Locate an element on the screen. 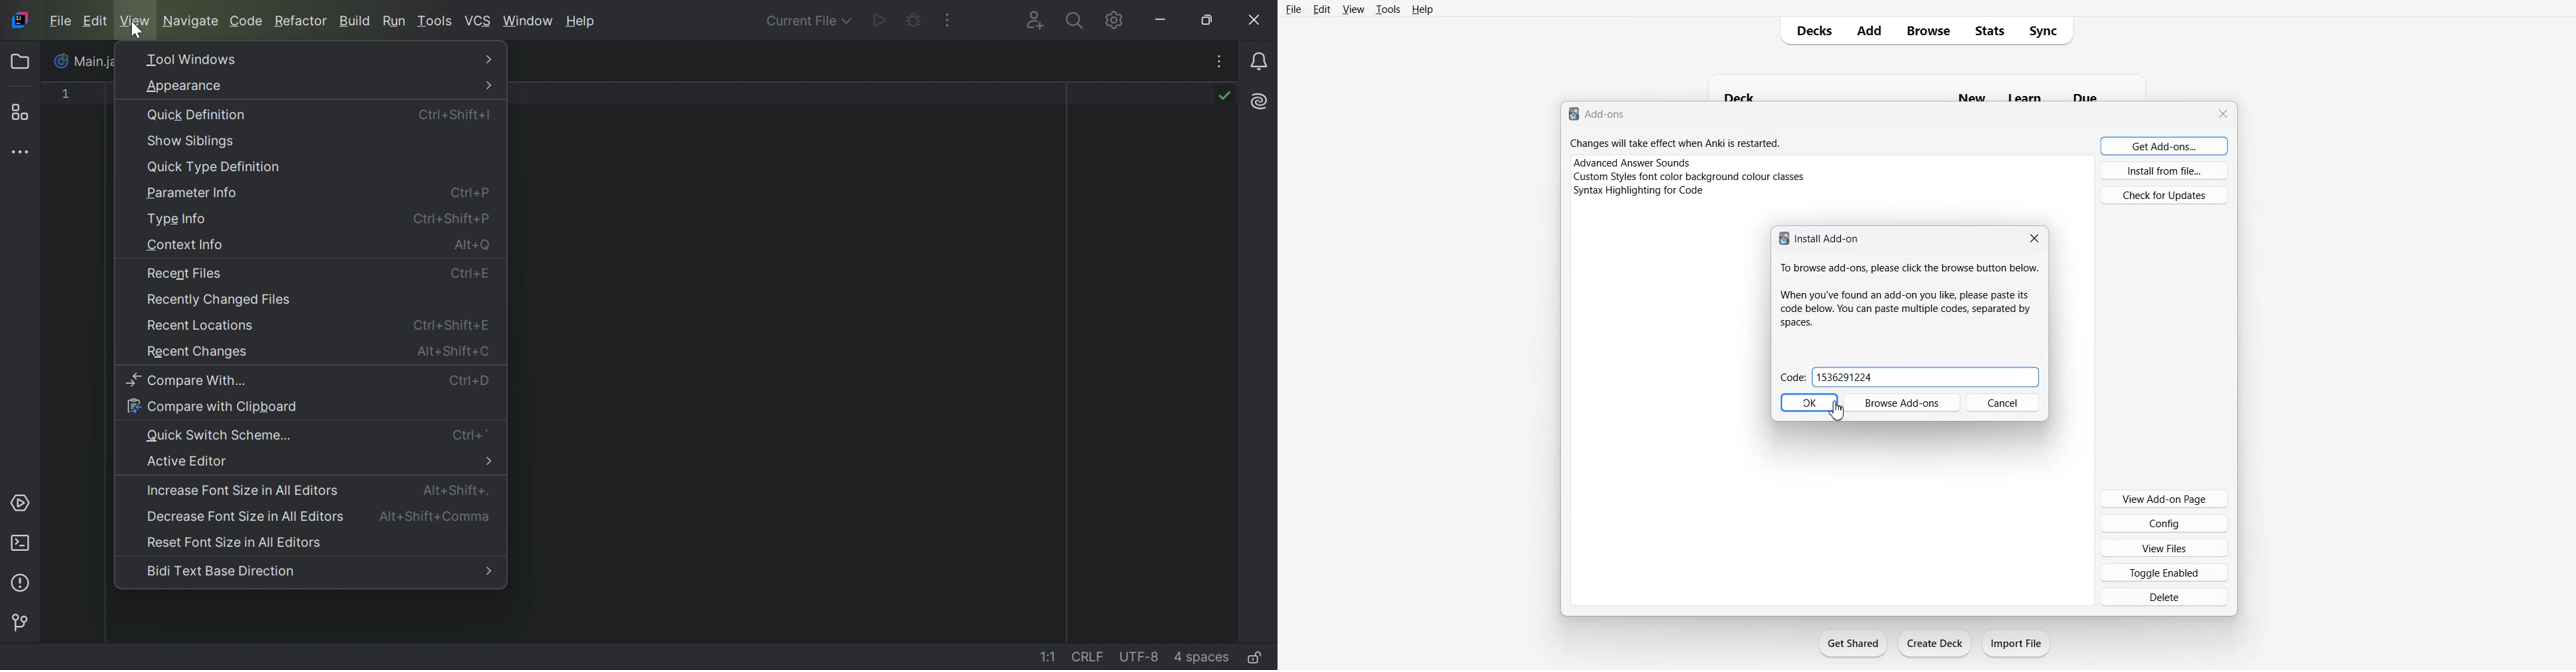 The width and height of the screenshot is (2576, 672). Number is located at coordinates (1926, 377).